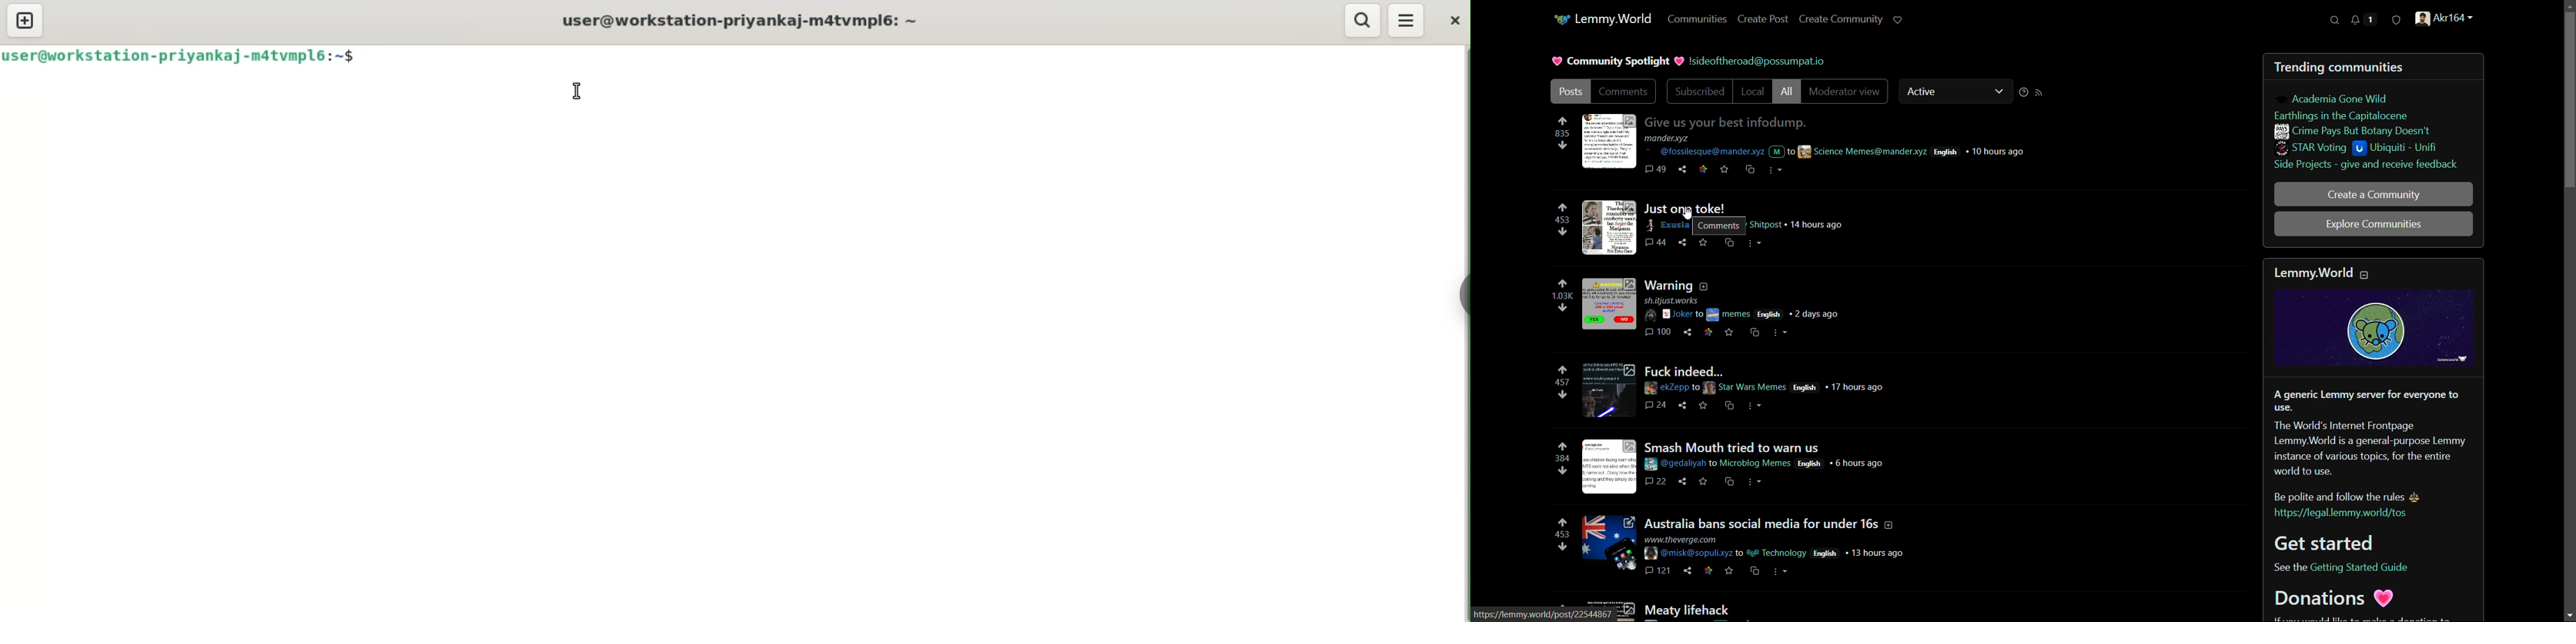  What do you see at coordinates (1604, 18) in the screenshot?
I see `Lemmy.World` at bounding box center [1604, 18].